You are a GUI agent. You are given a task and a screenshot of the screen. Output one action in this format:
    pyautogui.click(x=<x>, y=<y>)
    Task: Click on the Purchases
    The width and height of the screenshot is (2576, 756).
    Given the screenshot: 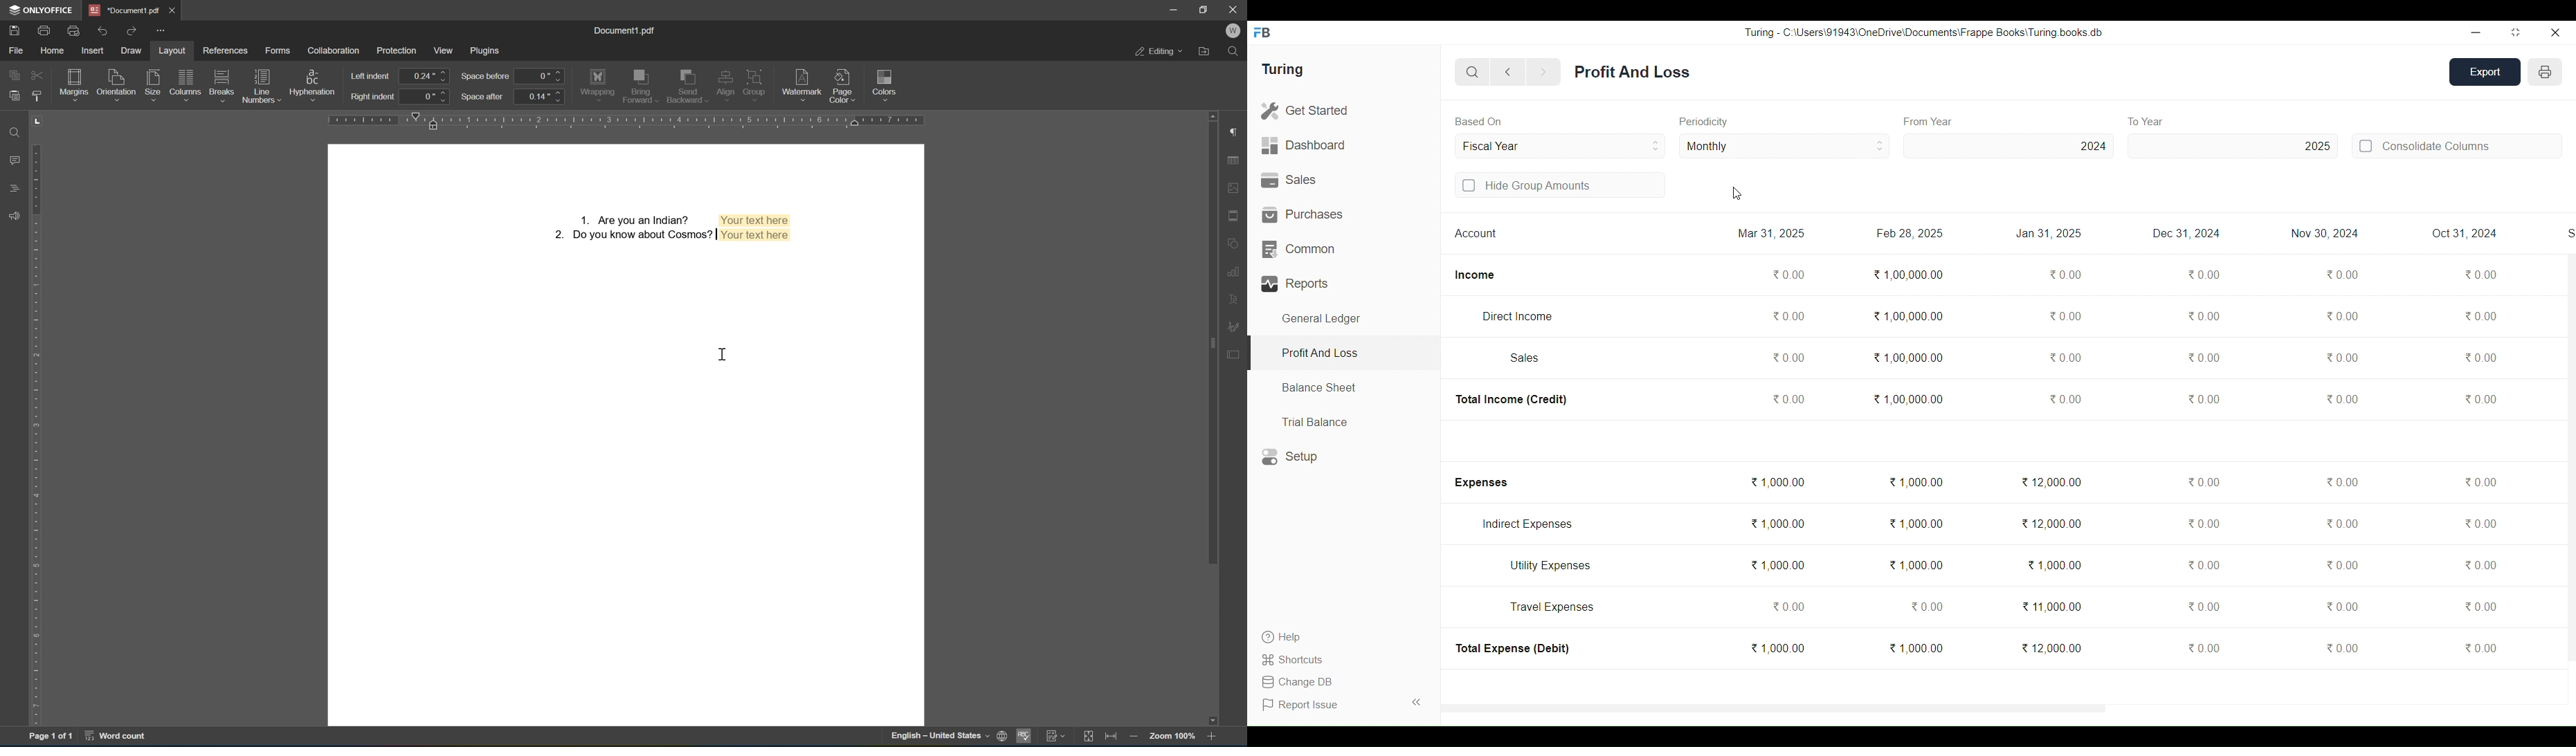 What is the action you would take?
    pyautogui.click(x=1344, y=214)
    